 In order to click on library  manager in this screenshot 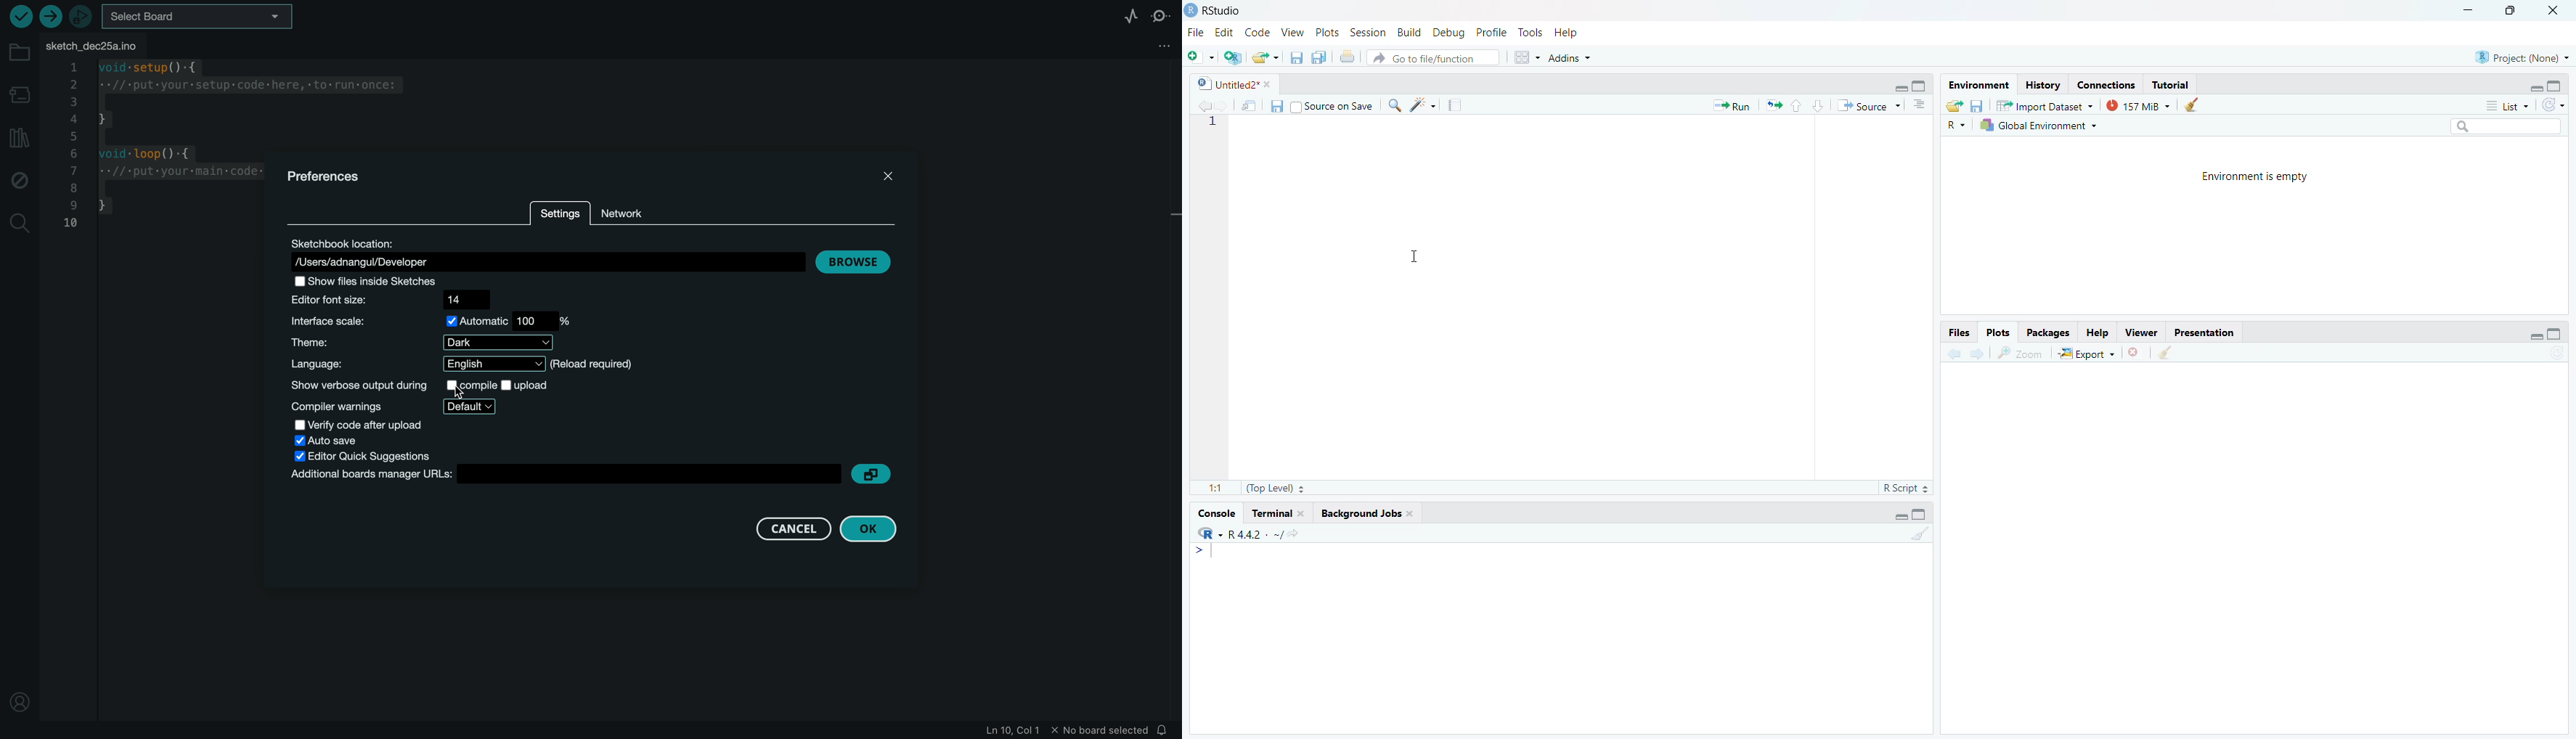, I will do `click(19, 139)`.